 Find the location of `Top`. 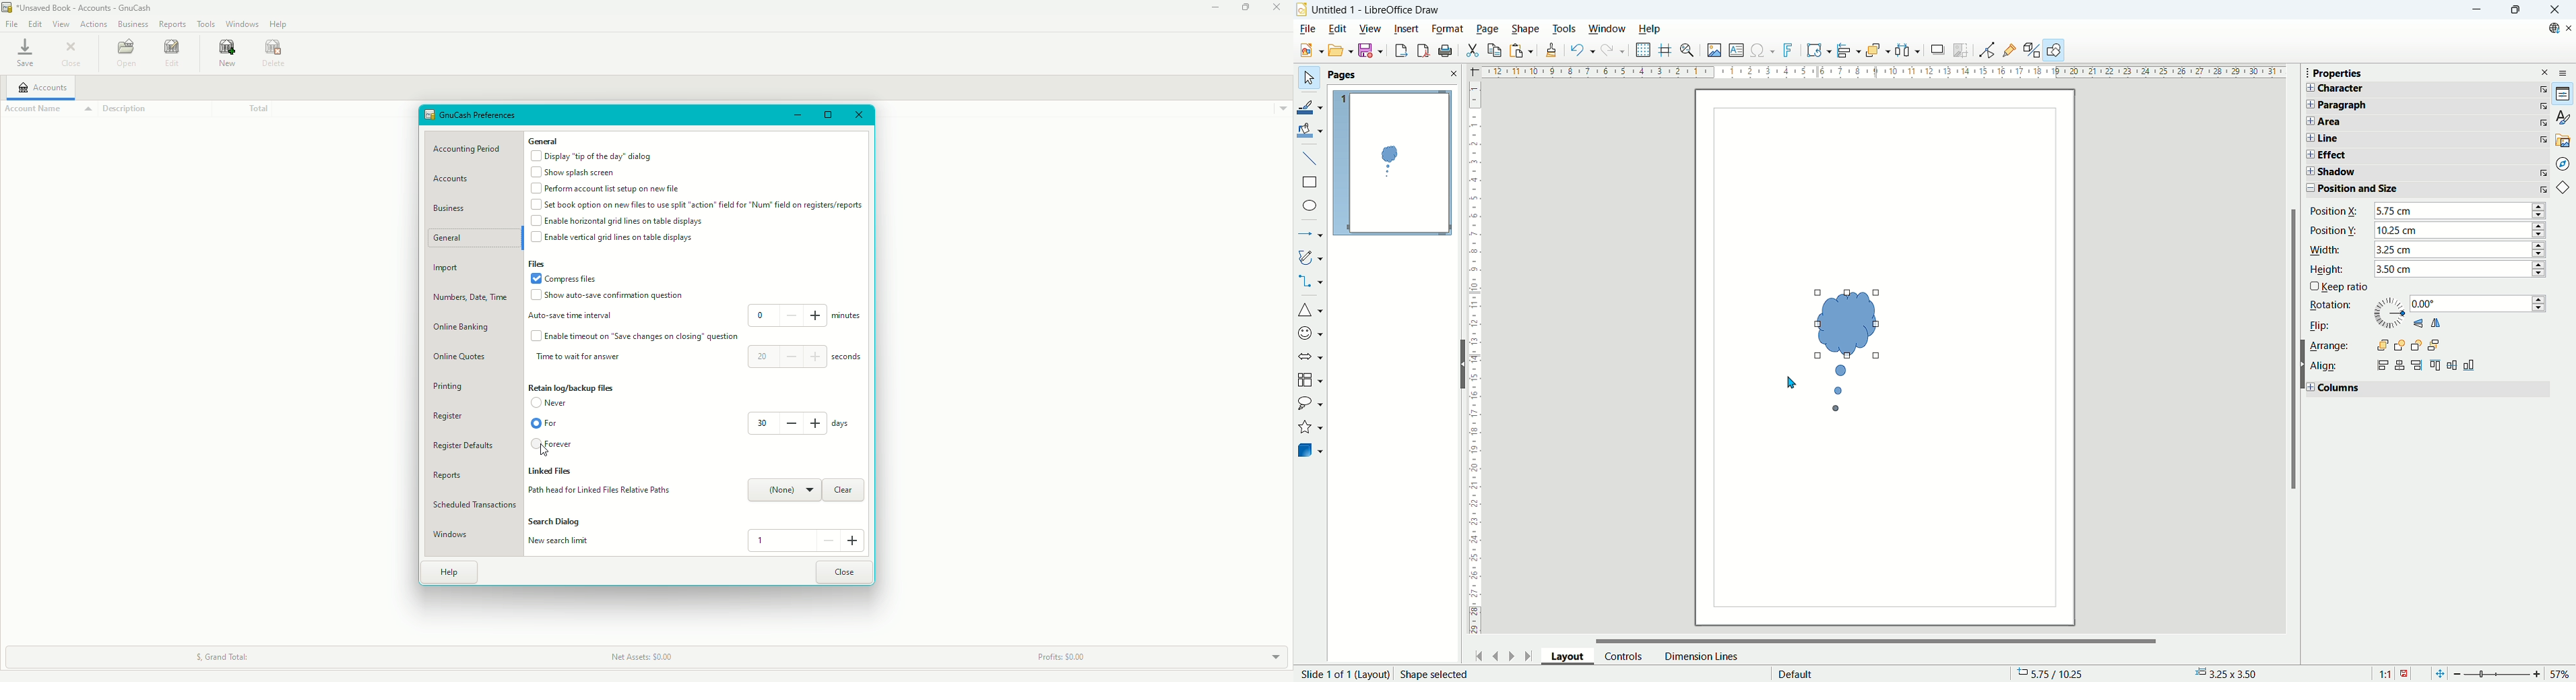

Top is located at coordinates (2438, 364).